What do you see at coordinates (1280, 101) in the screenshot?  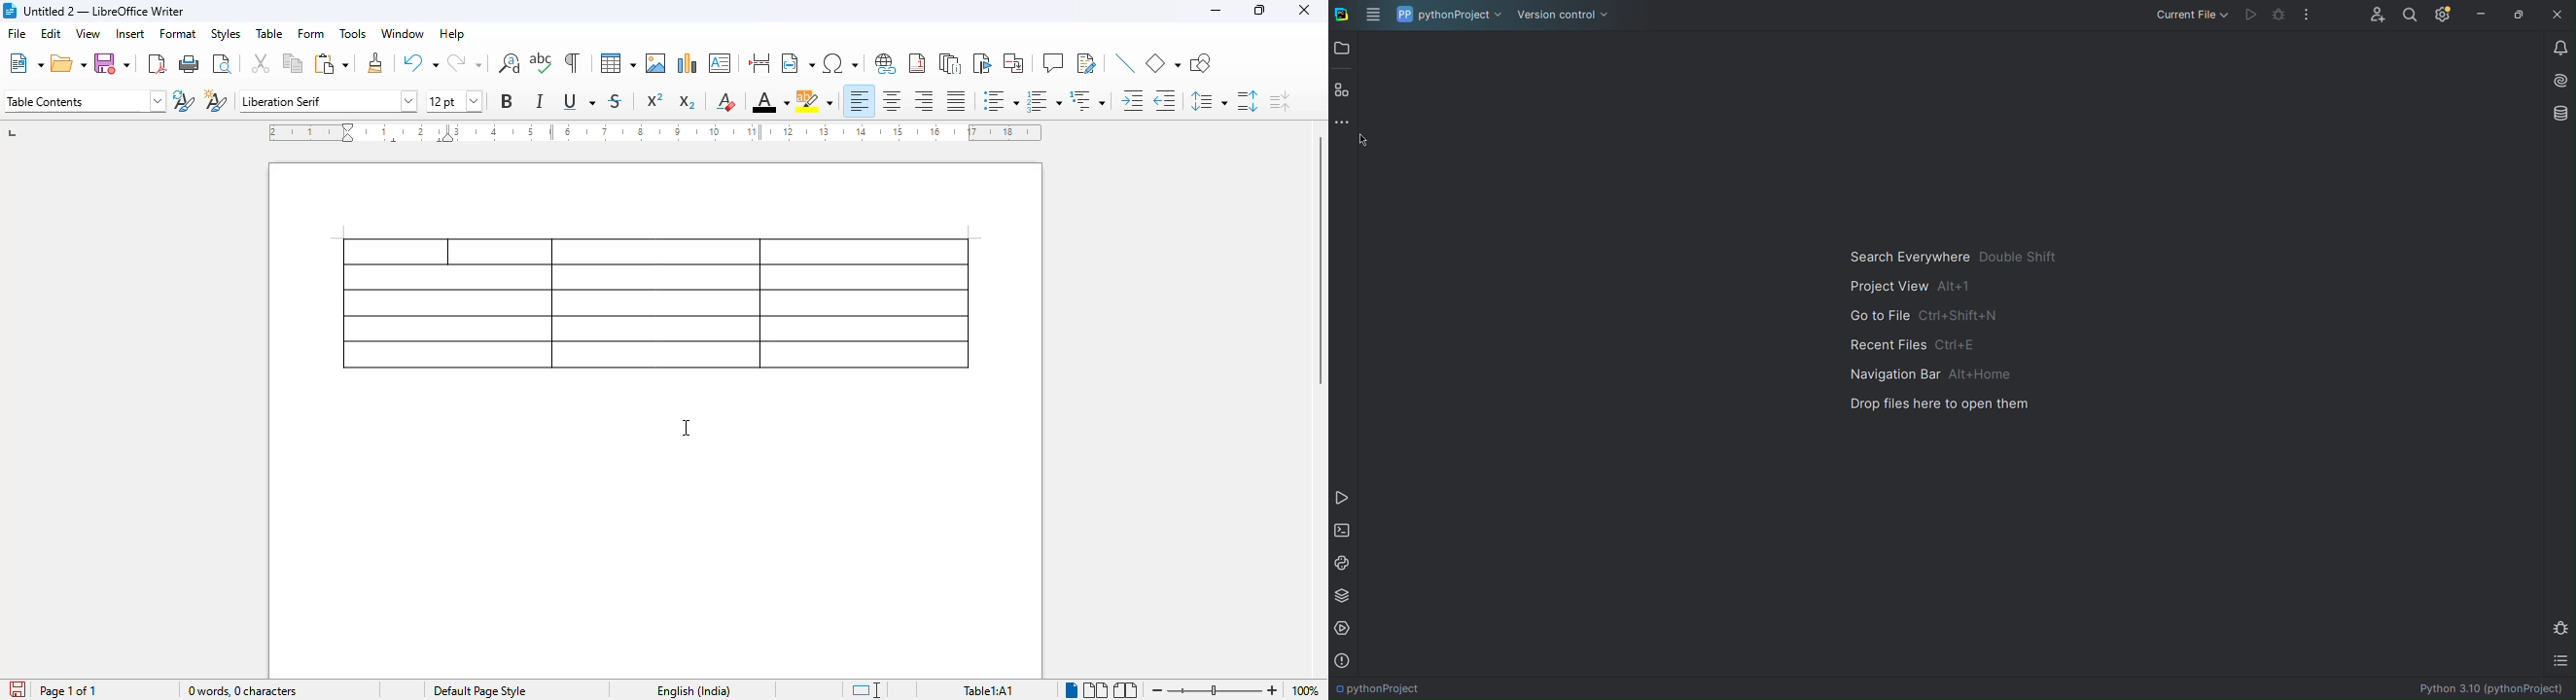 I see `decrease paragraph spacing` at bounding box center [1280, 101].